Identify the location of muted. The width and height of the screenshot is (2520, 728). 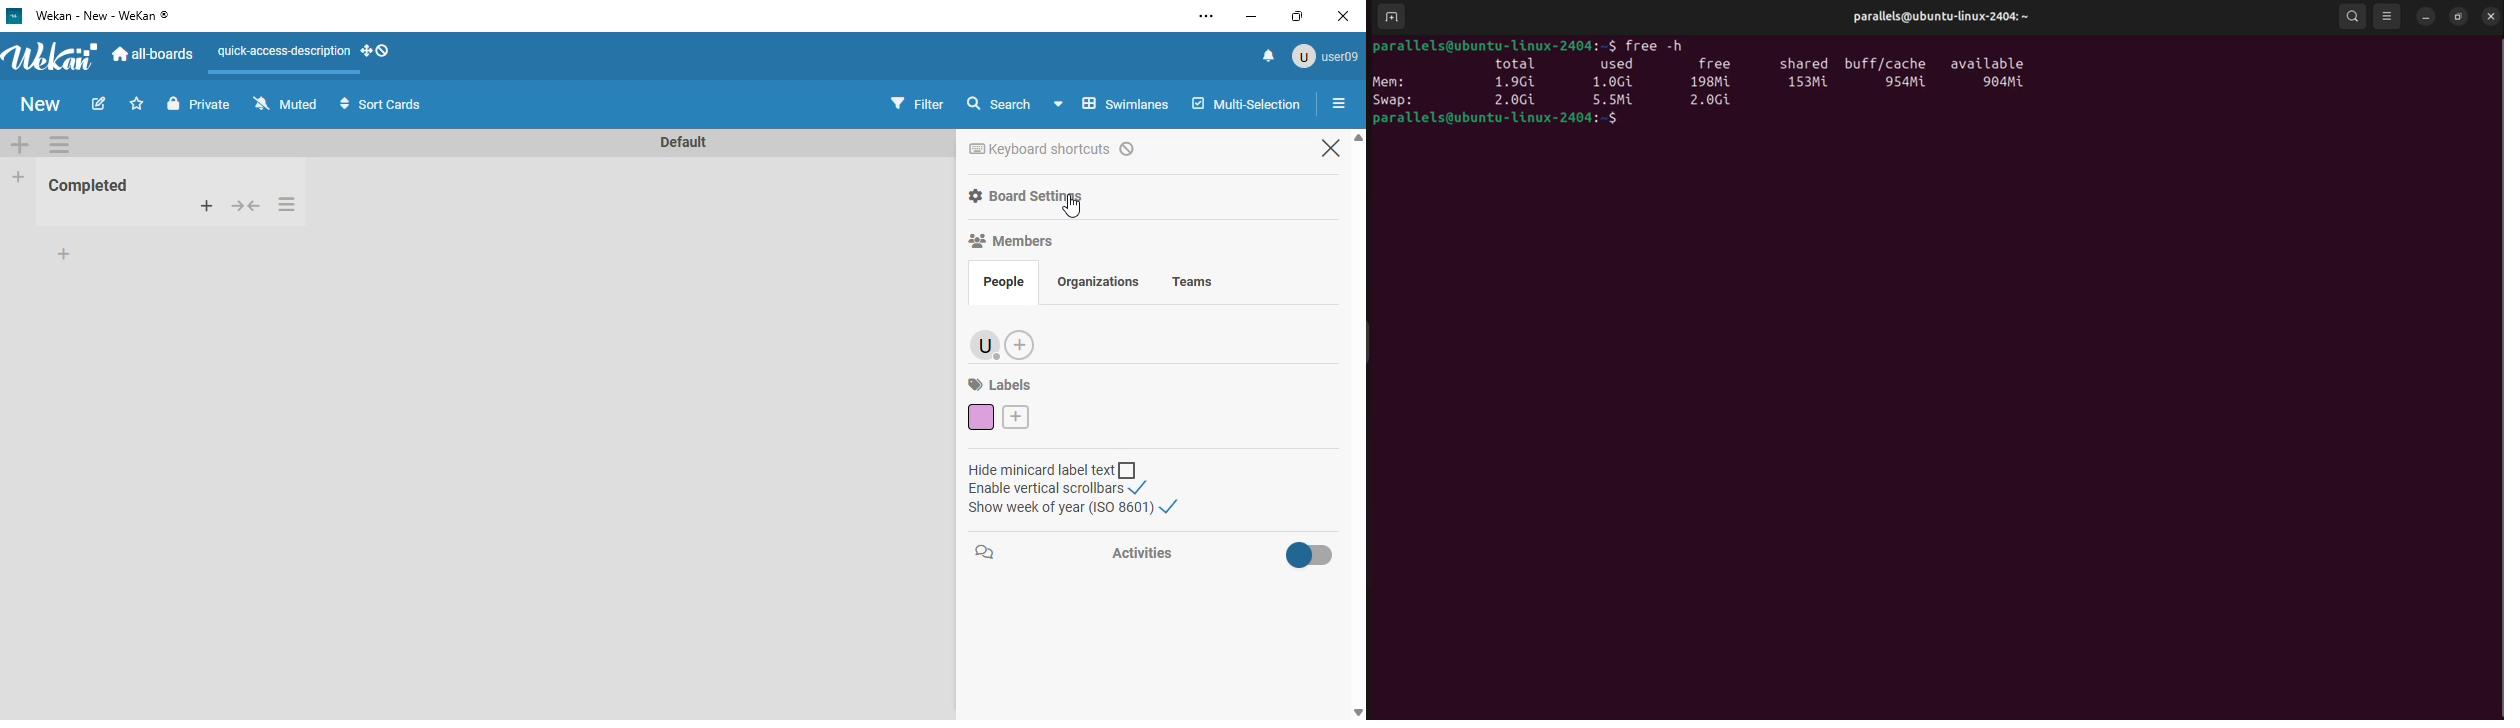
(285, 103).